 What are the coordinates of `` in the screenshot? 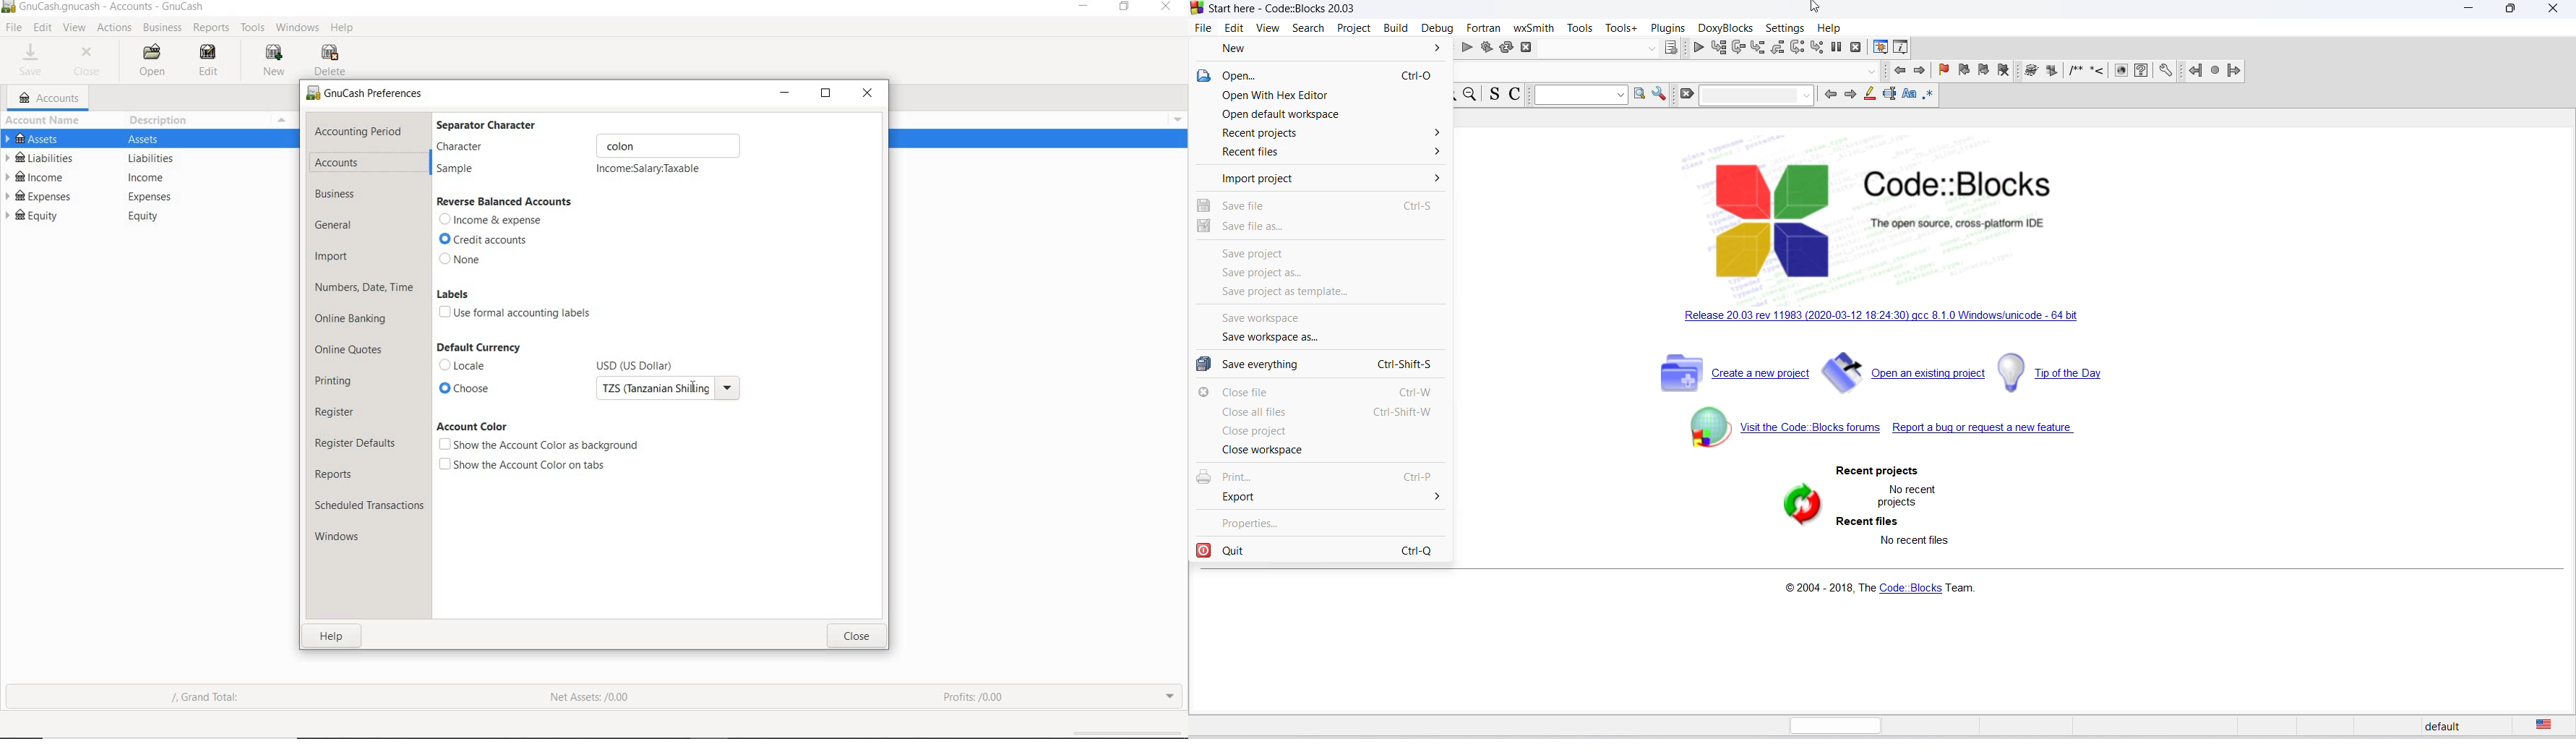 It's located at (1175, 118).